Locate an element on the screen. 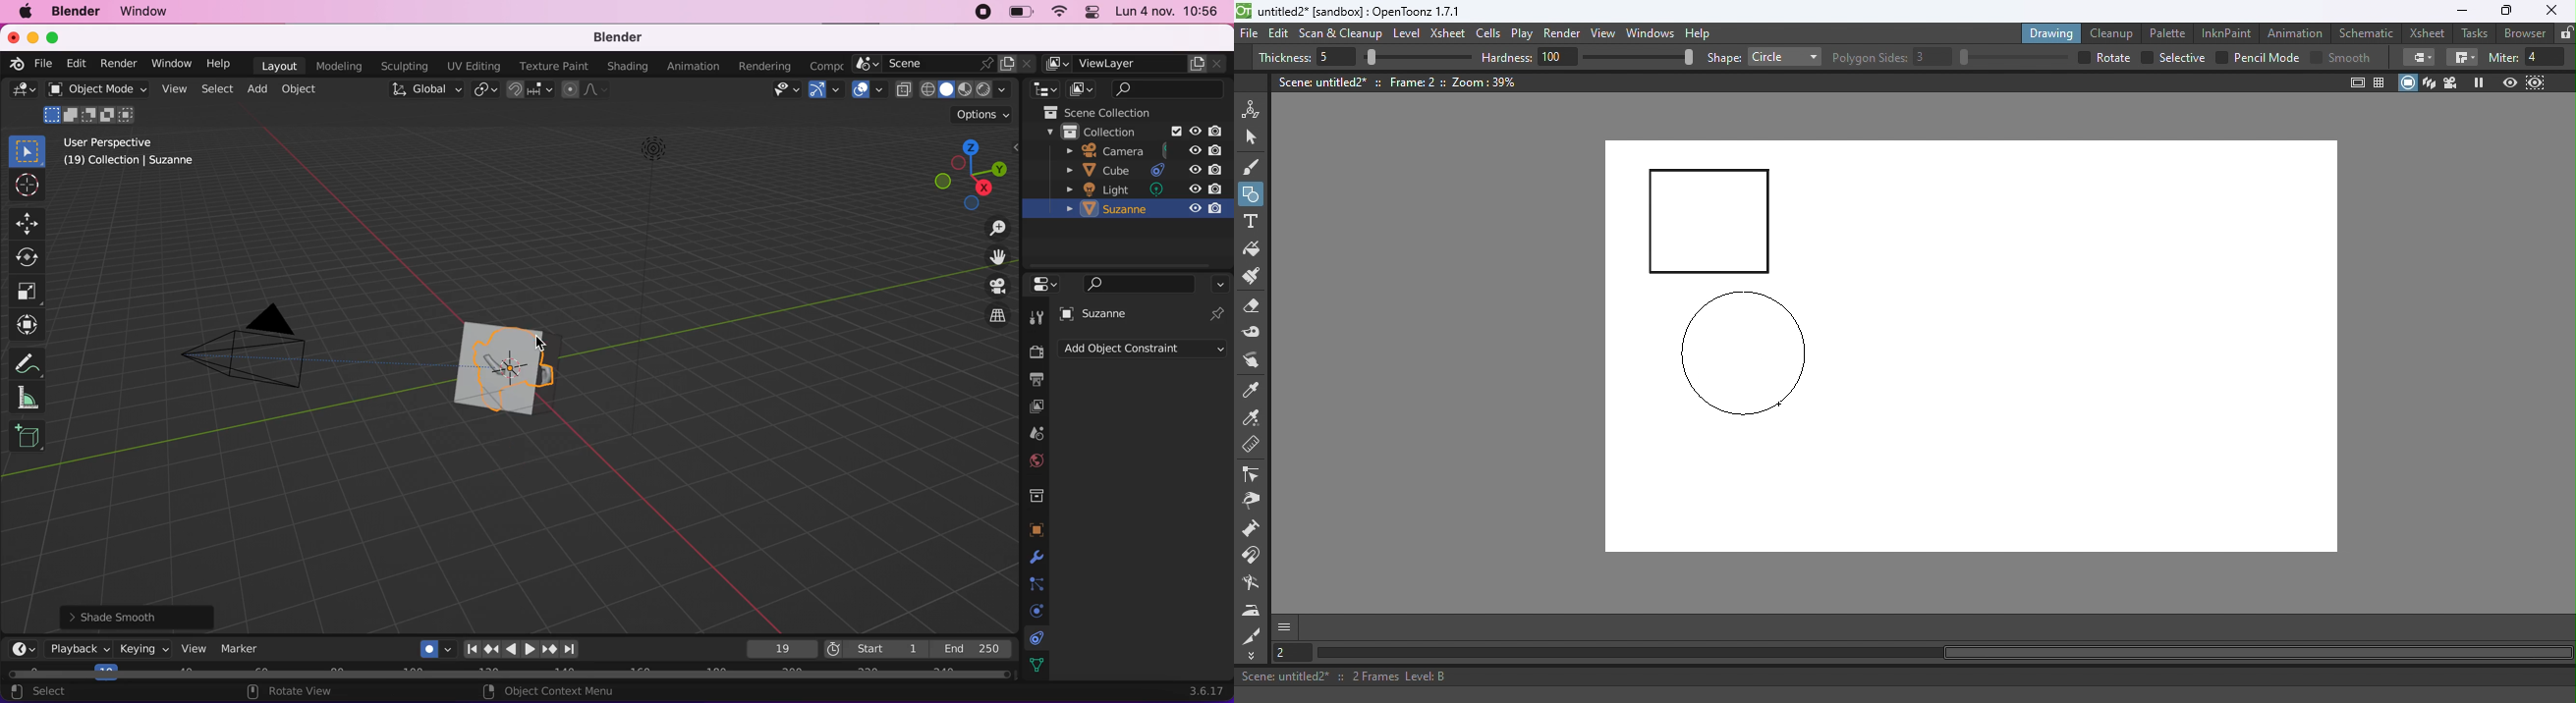  Animate tool is located at coordinates (1255, 109).